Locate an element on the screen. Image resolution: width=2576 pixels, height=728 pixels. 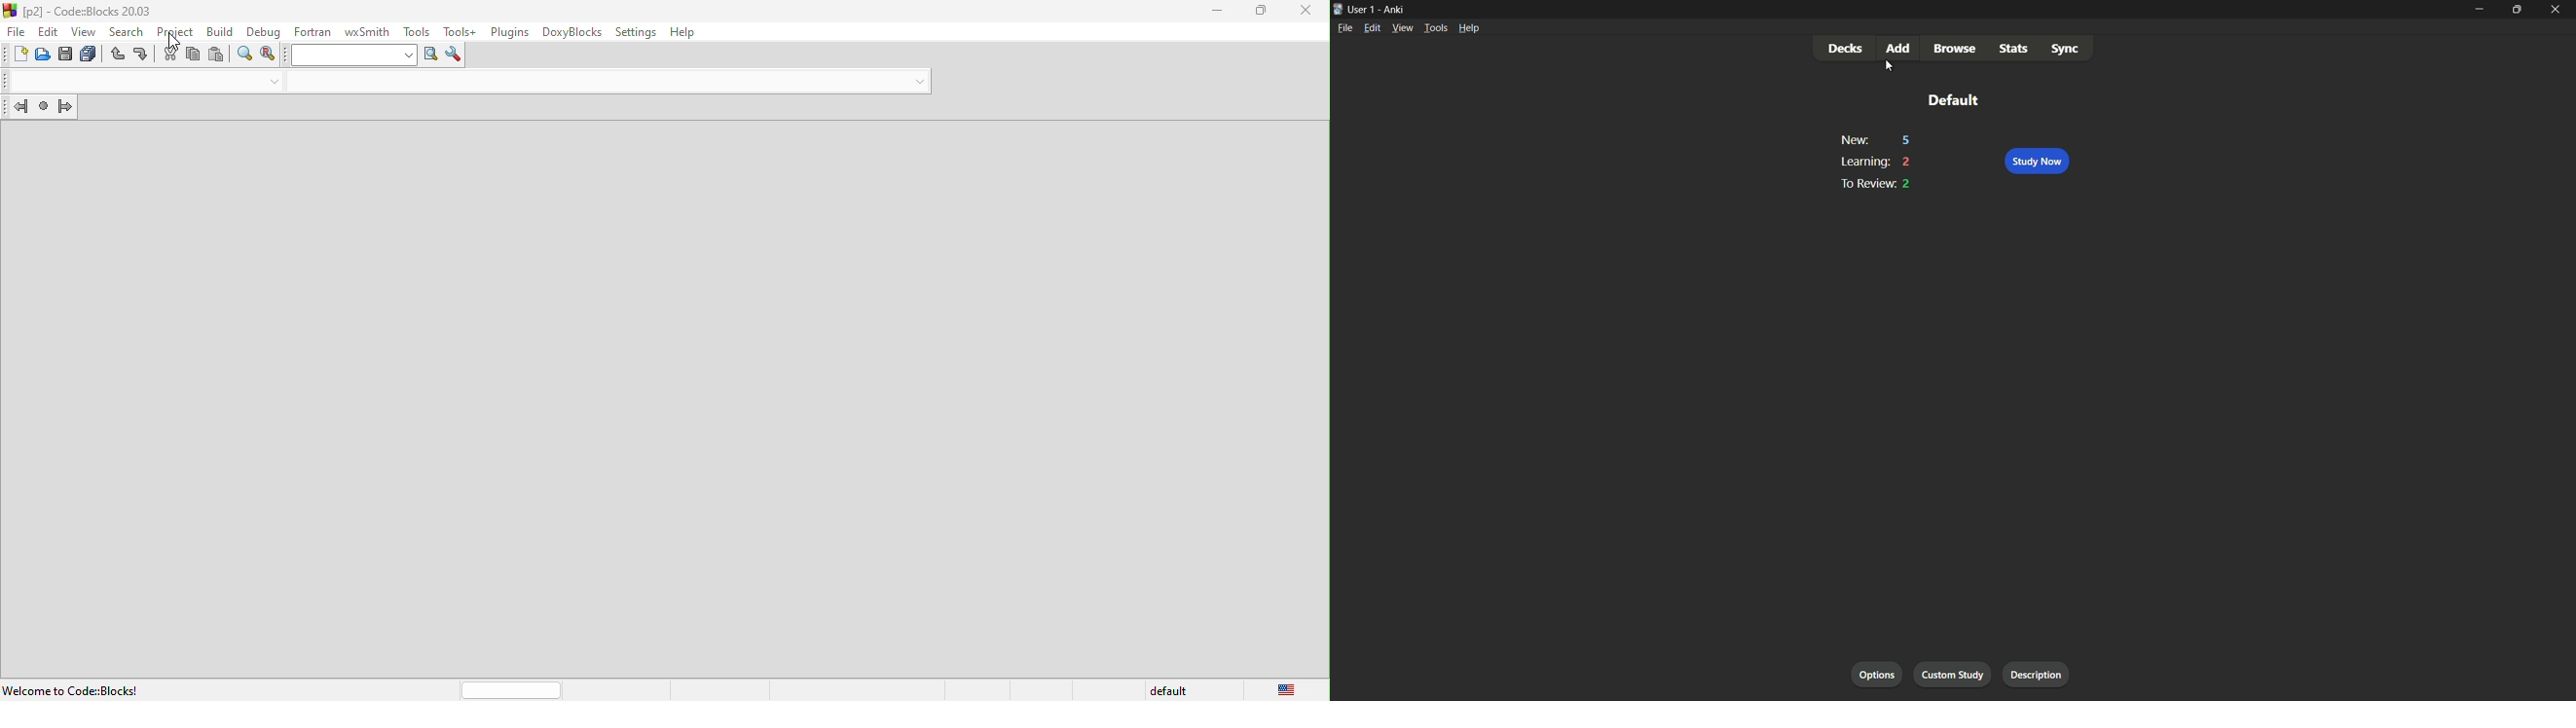
save is located at coordinates (67, 55).